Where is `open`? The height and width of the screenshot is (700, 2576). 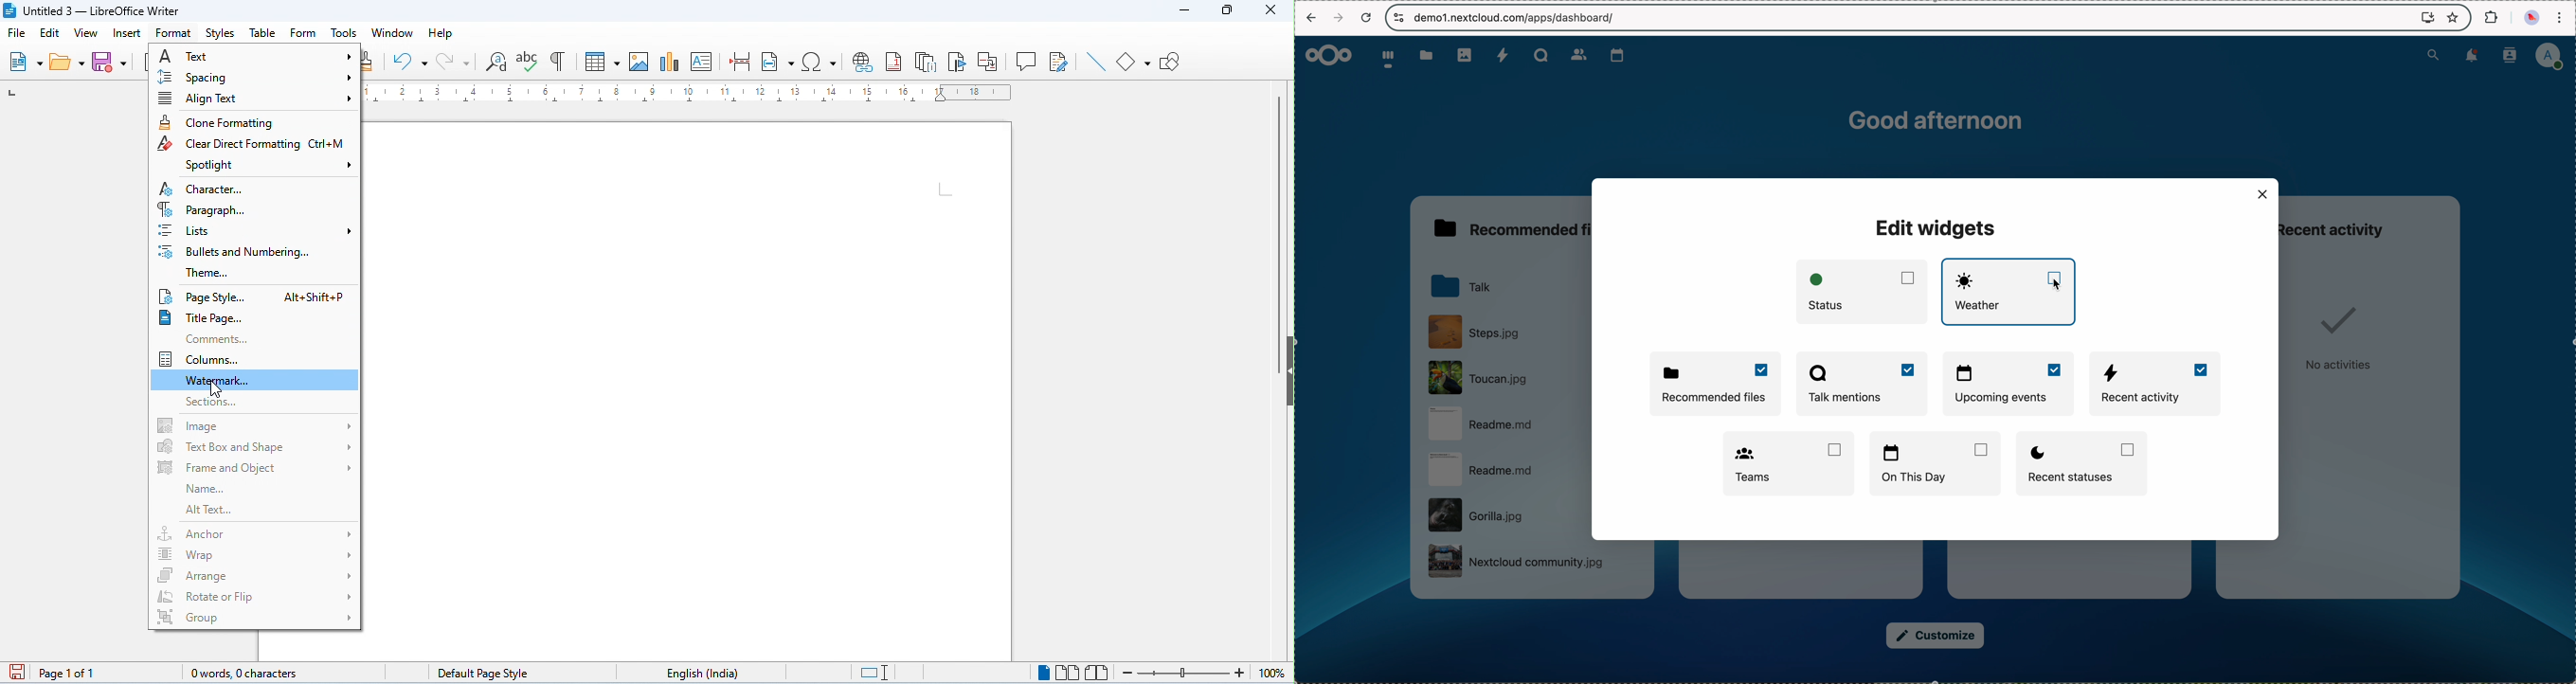
open is located at coordinates (67, 62).